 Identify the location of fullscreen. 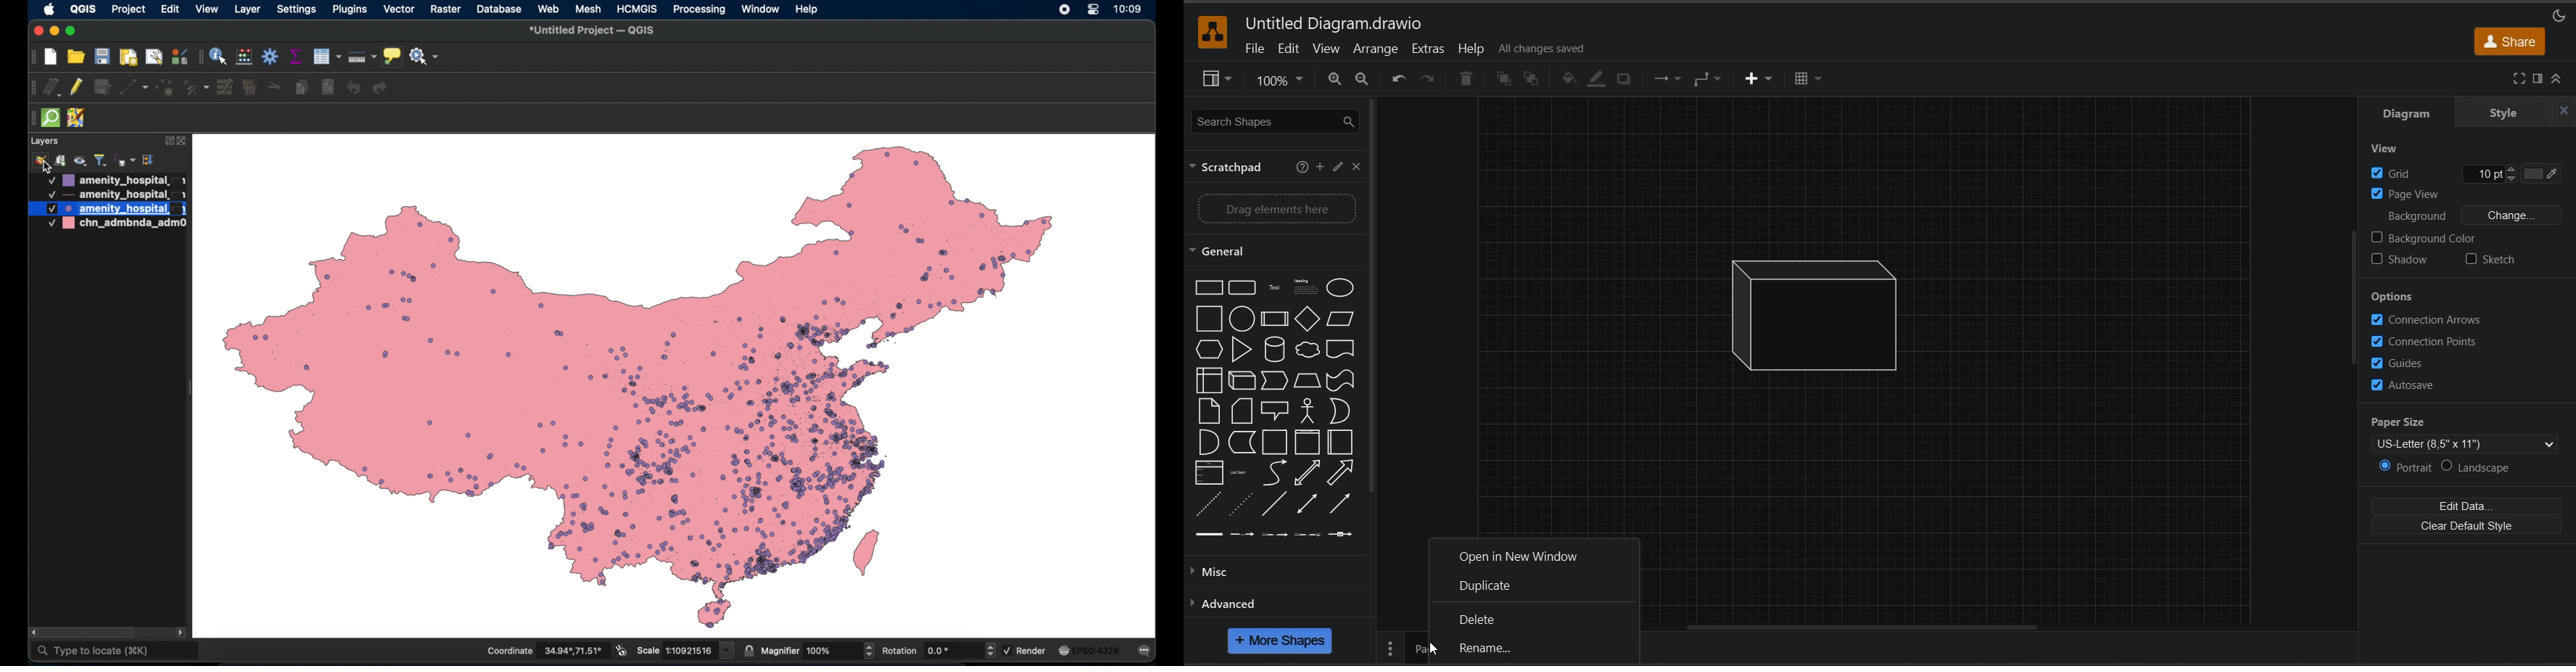
(2519, 79).